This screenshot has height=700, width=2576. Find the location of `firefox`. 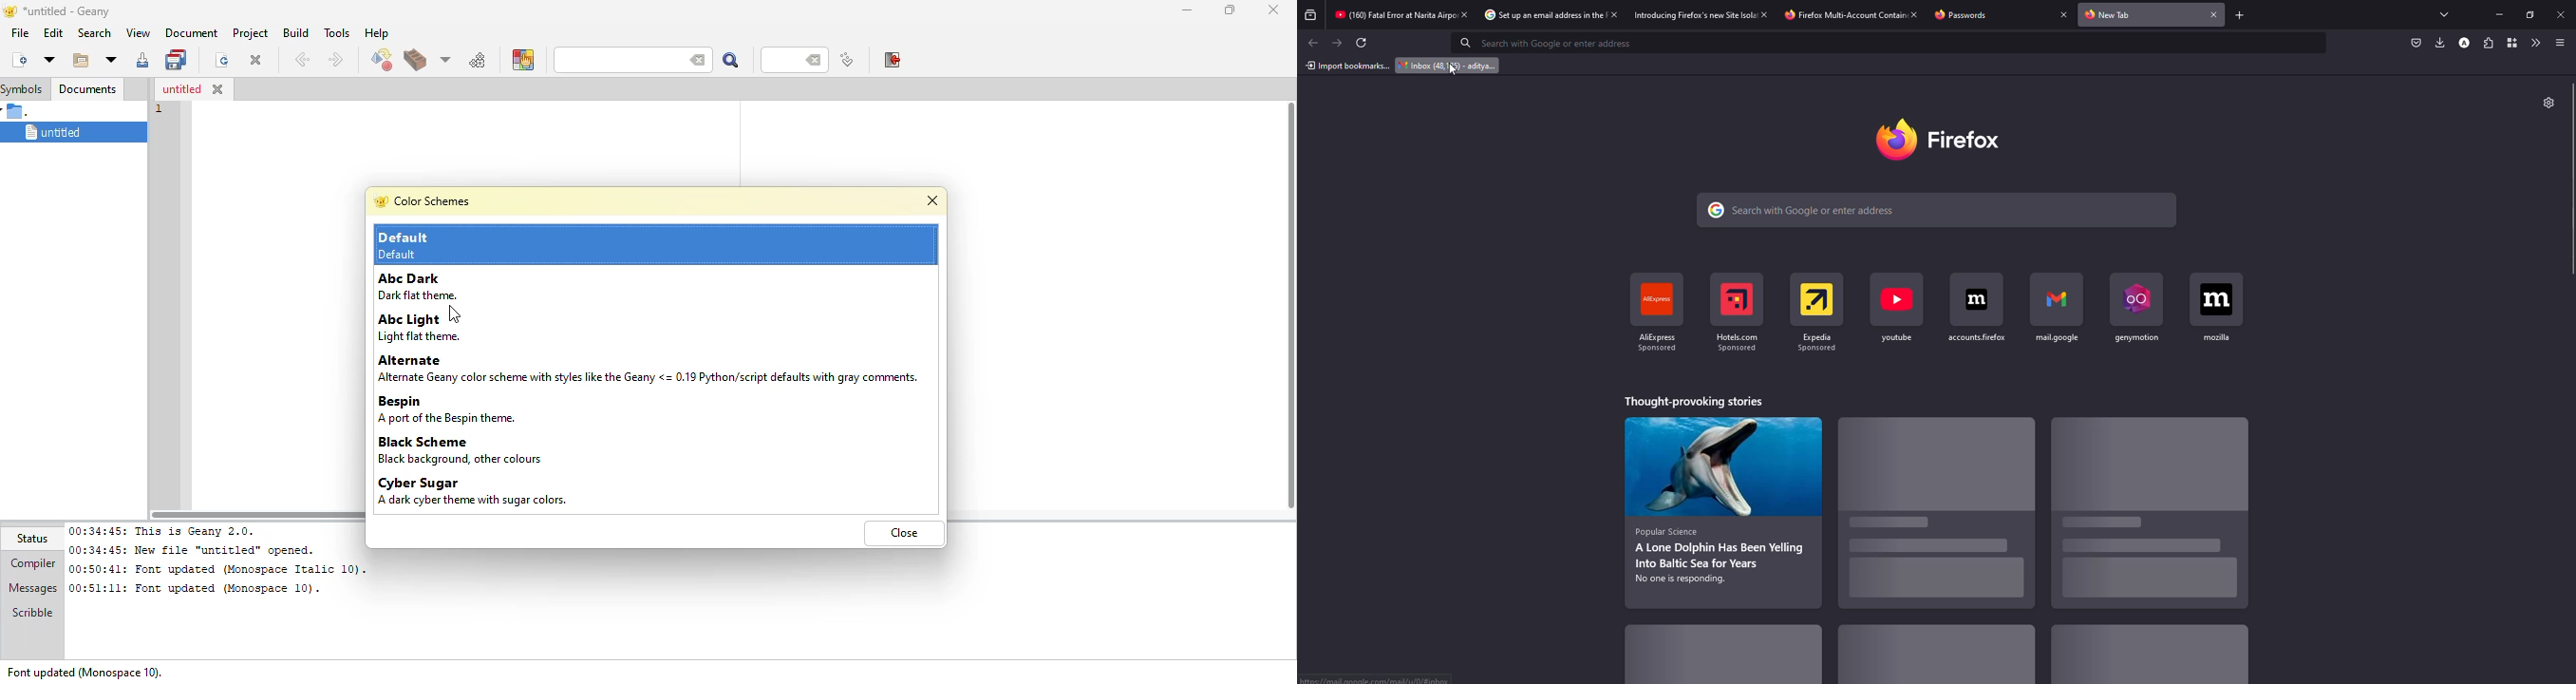

firefox is located at coordinates (1971, 138).